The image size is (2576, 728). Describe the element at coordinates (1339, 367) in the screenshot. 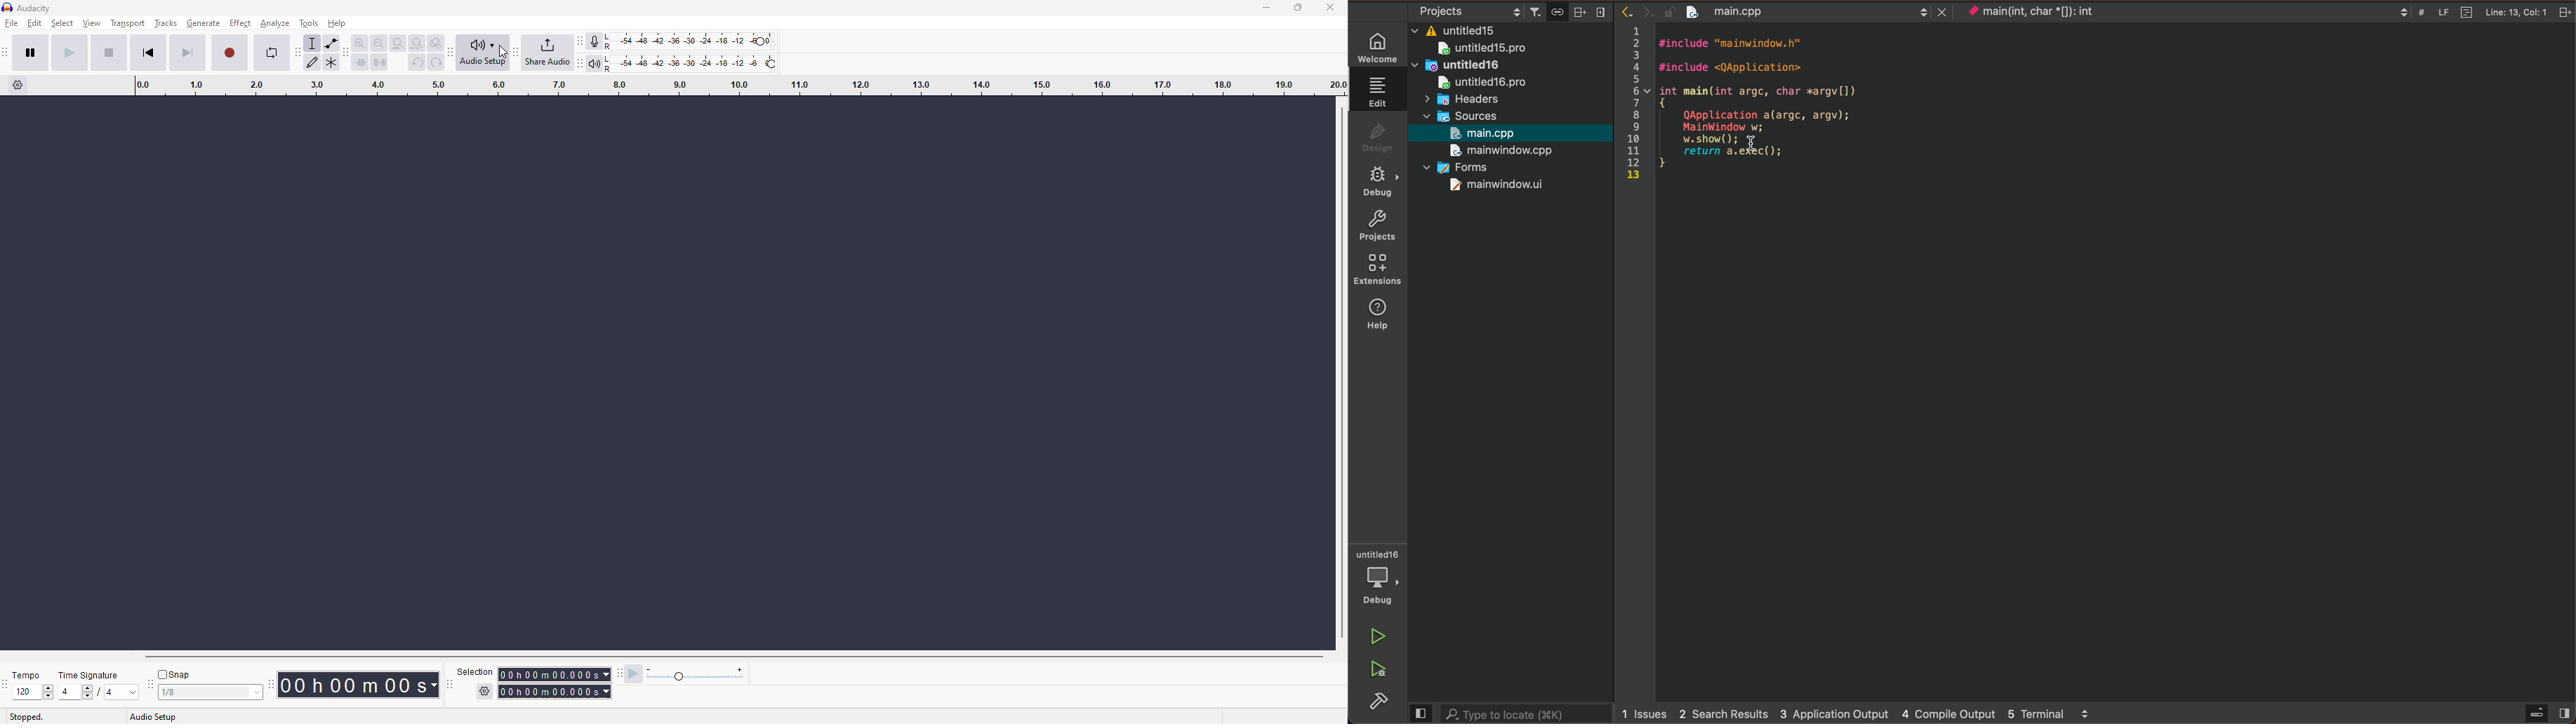

I see `Vertical Scrollbar` at that location.